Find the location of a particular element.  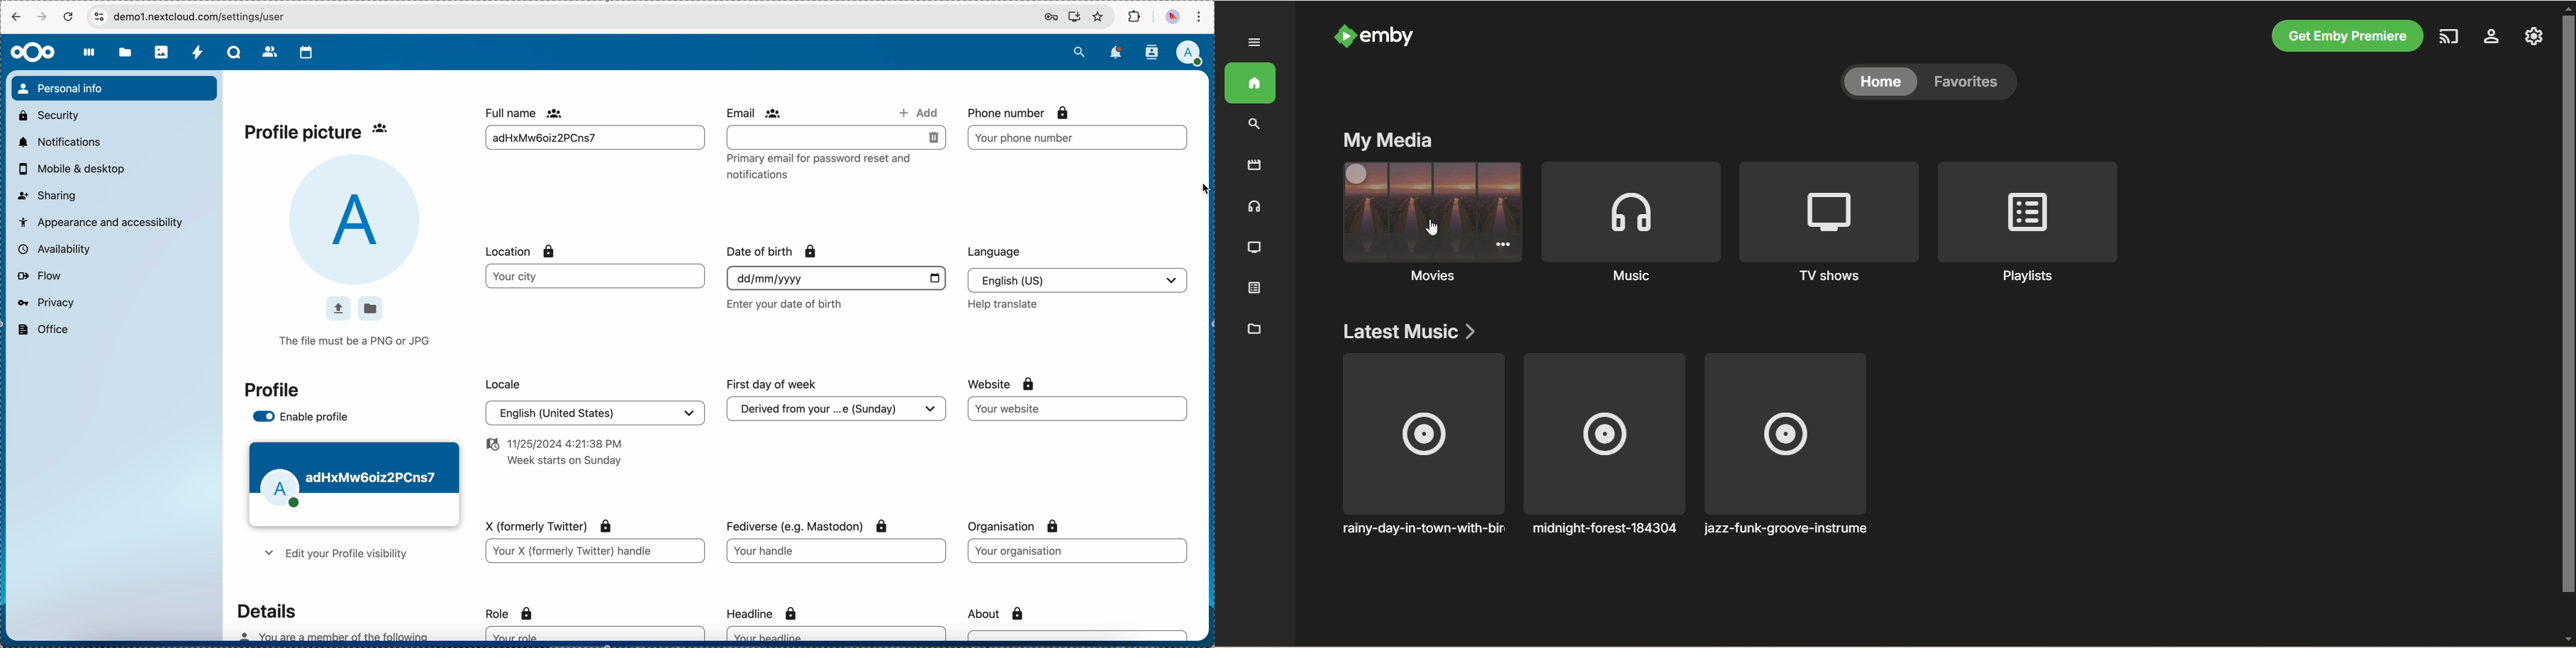

location is located at coordinates (523, 252).